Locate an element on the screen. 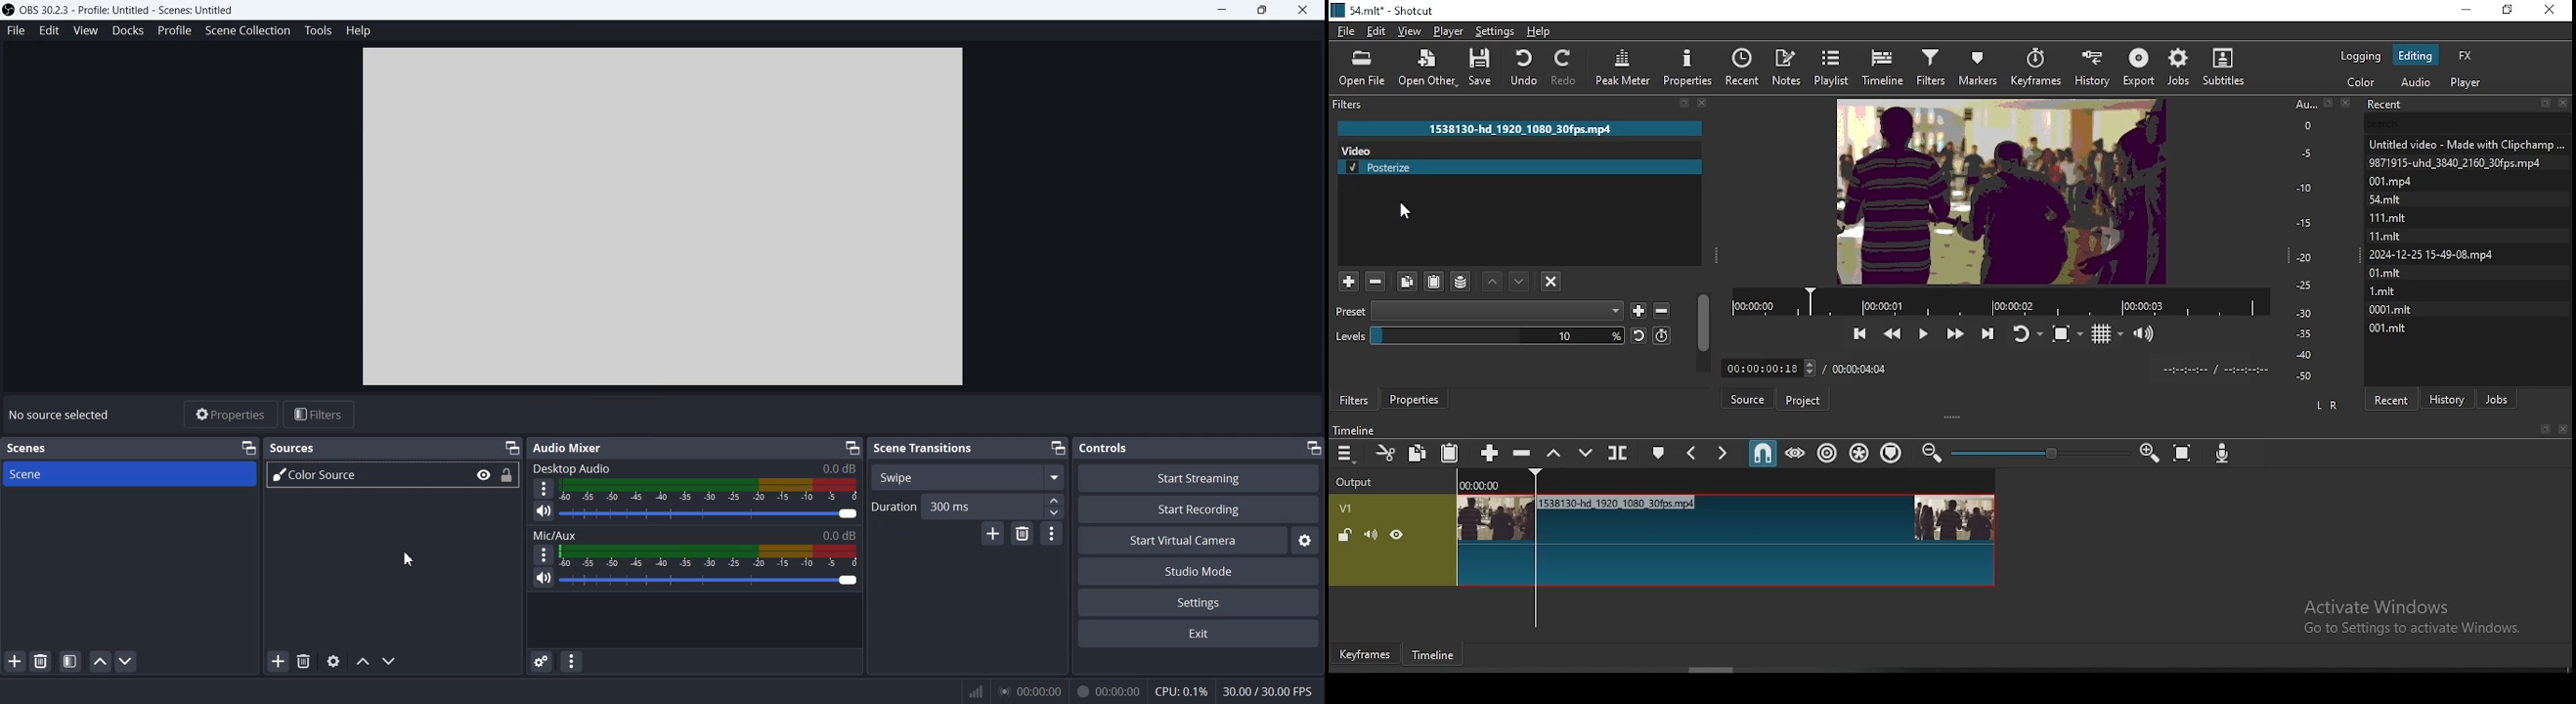  play quickly backwards is located at coordinates (1894, 333).